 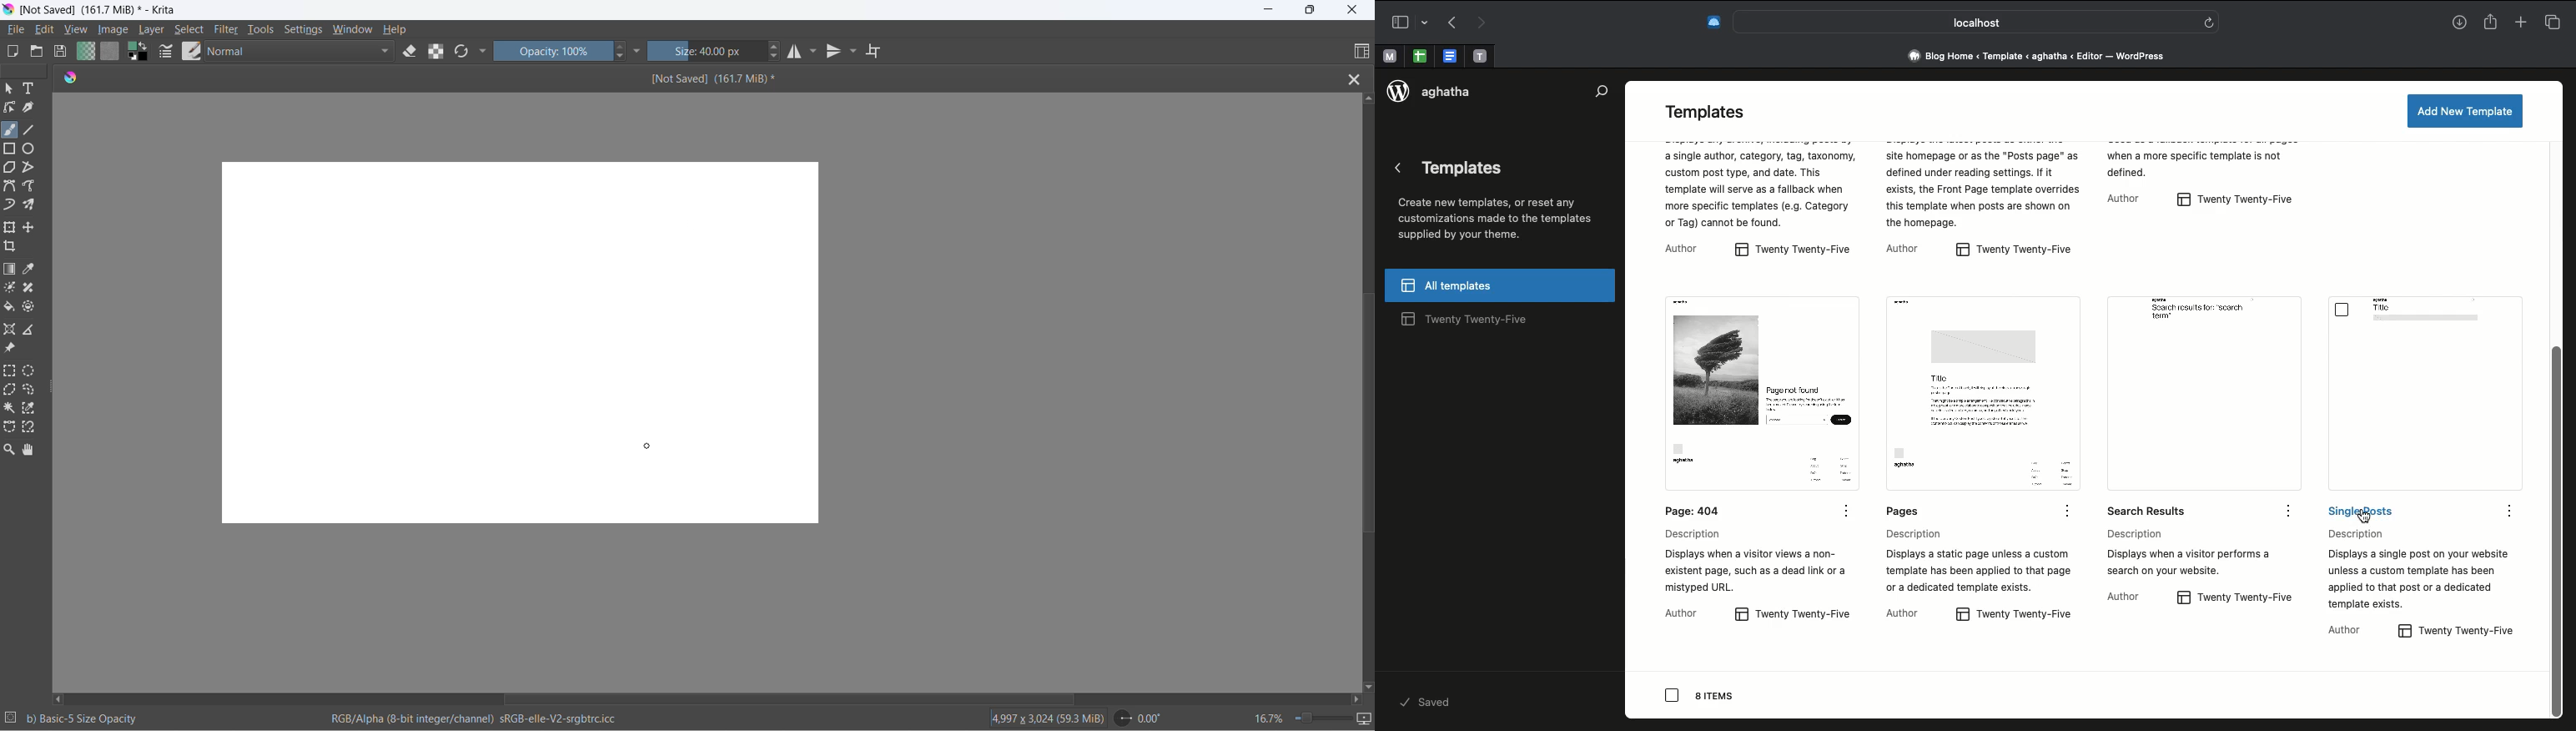 What do you see at coordinates (33, 289) in the screenshot?
I see `smart patch tool` at bounding box center [33, 289].